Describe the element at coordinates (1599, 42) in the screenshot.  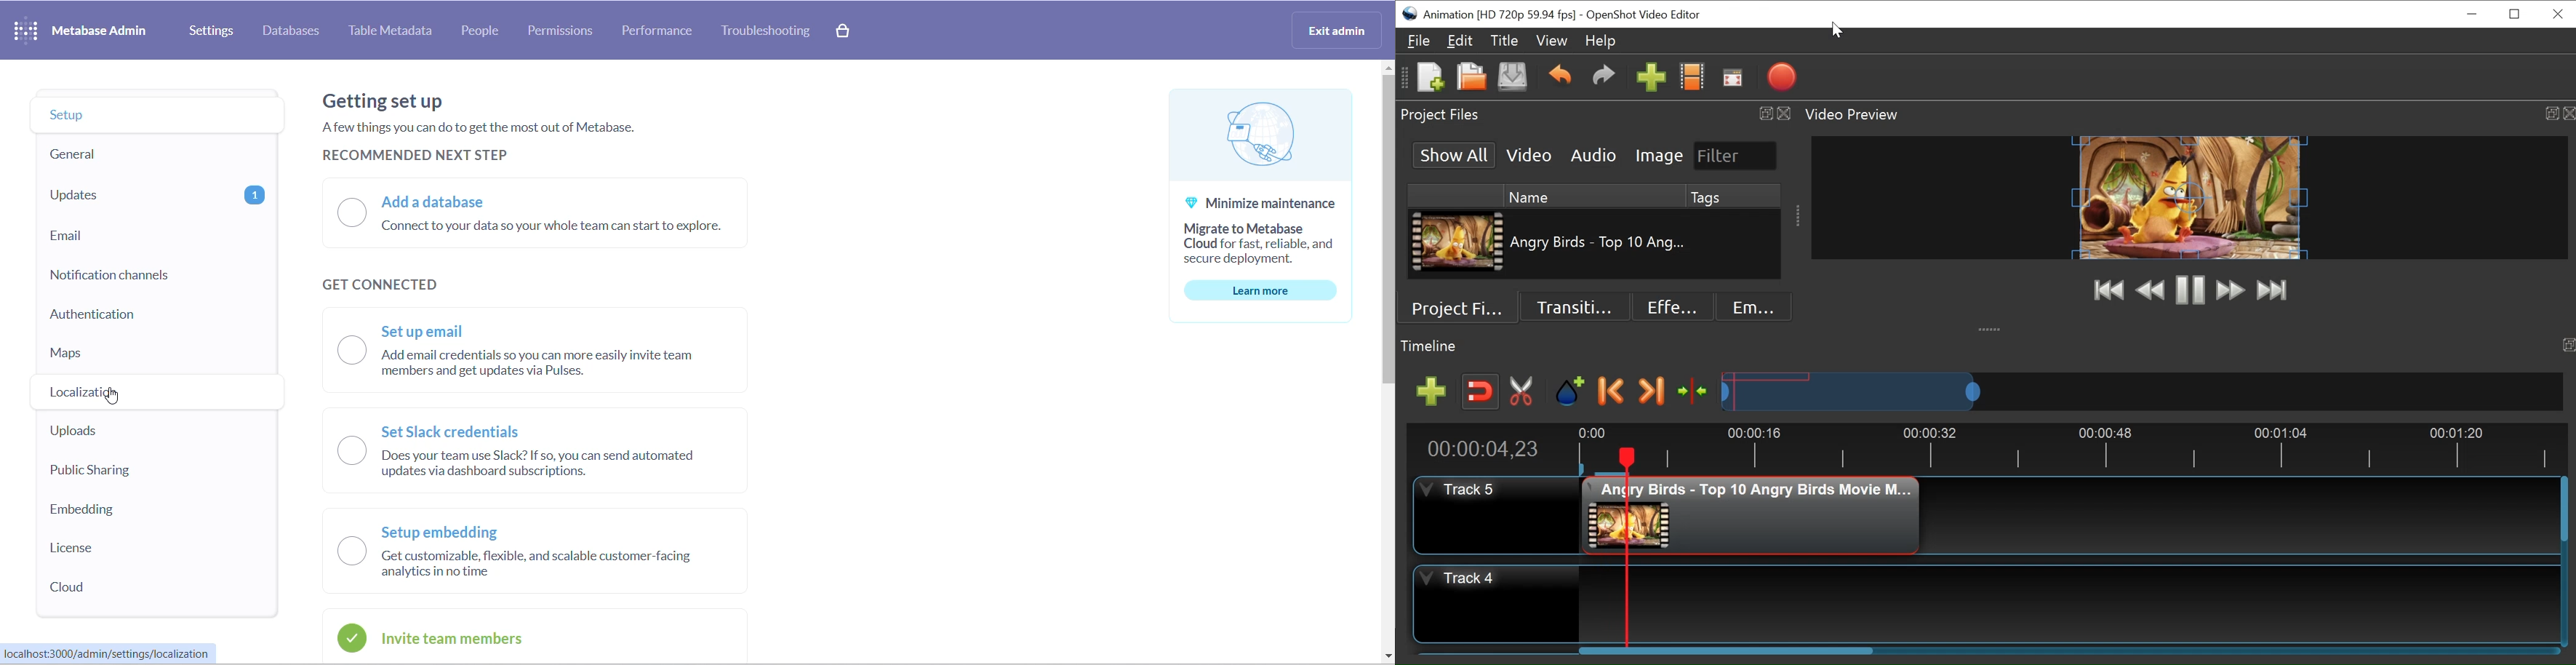
I see `Help` at that location.